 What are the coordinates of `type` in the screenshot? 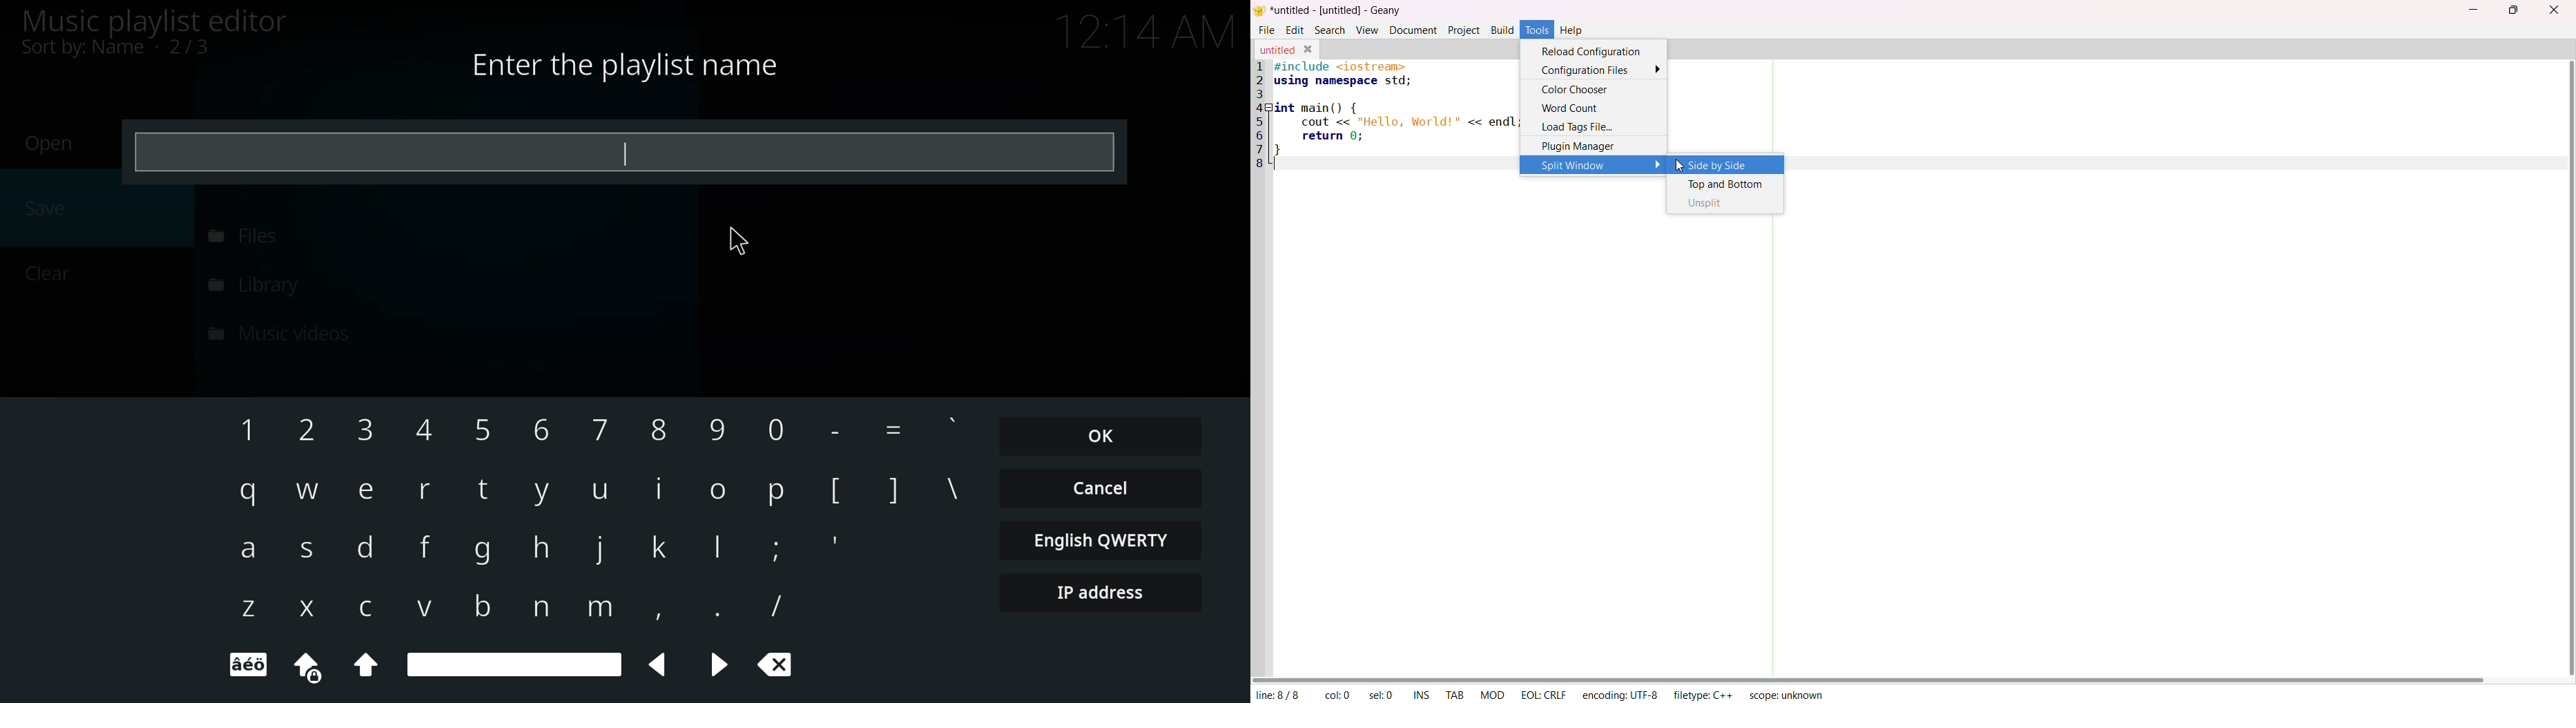 It's located at (616, 150).